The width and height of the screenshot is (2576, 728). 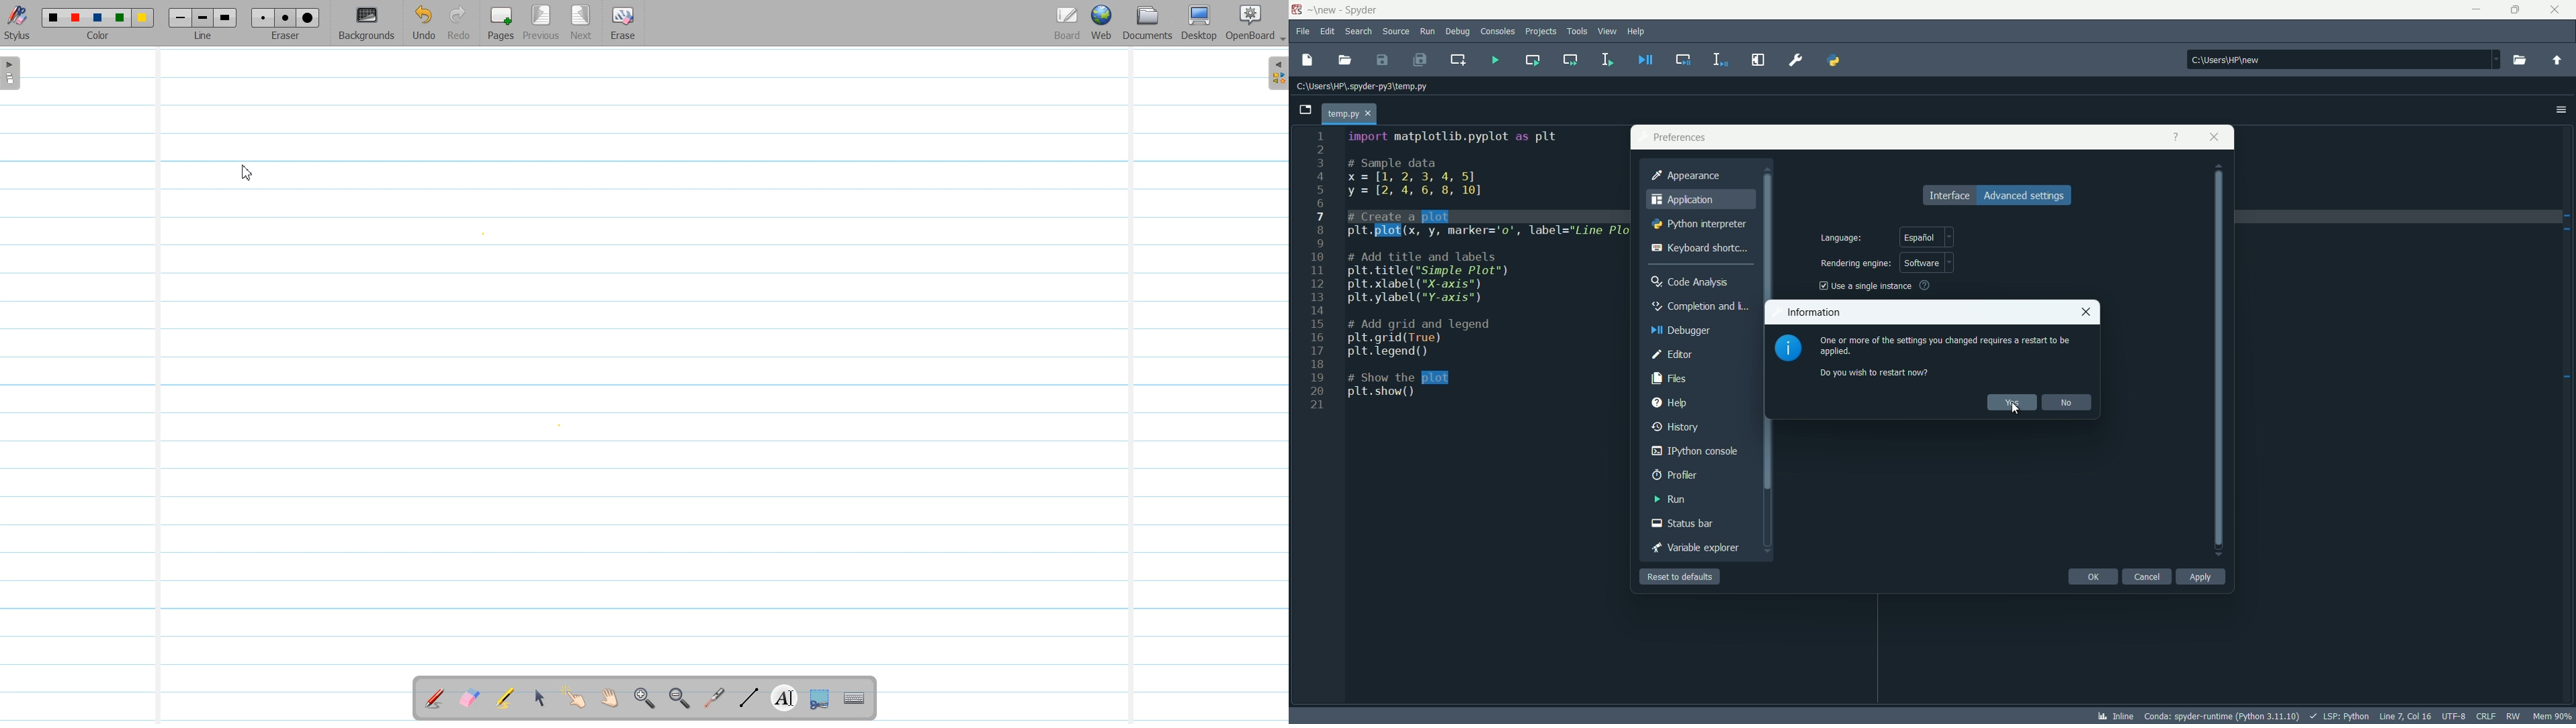 I want to click on code to create a line plot between x and y variables, so click(x=1472, y=266).